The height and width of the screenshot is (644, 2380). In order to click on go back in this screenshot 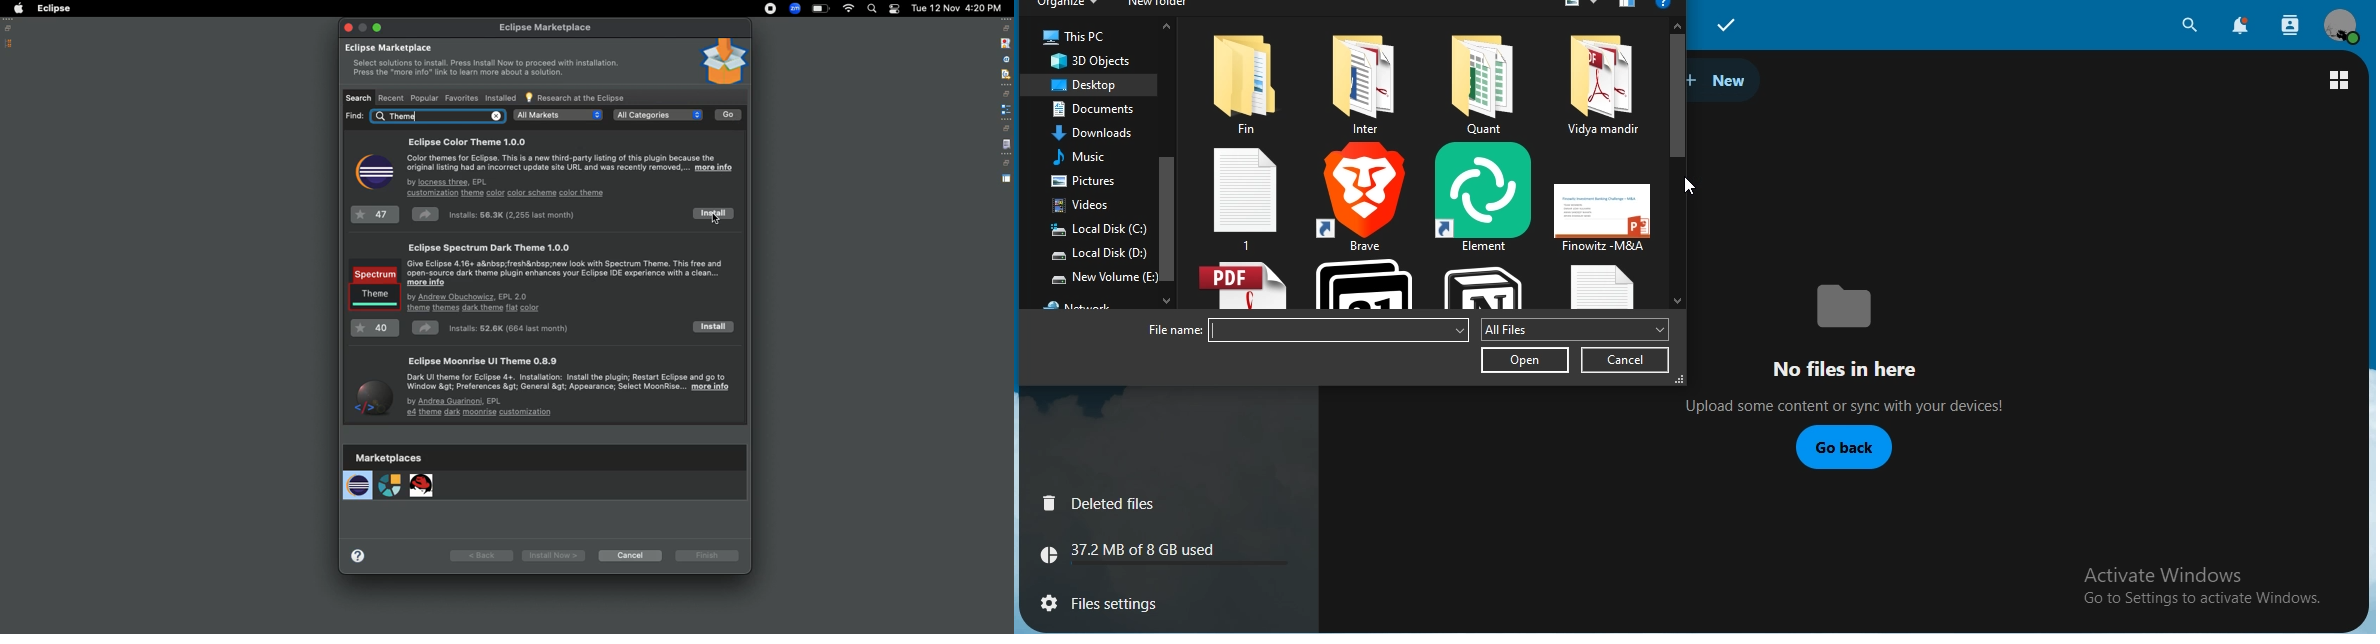, I will do `click(1842, 448)`.